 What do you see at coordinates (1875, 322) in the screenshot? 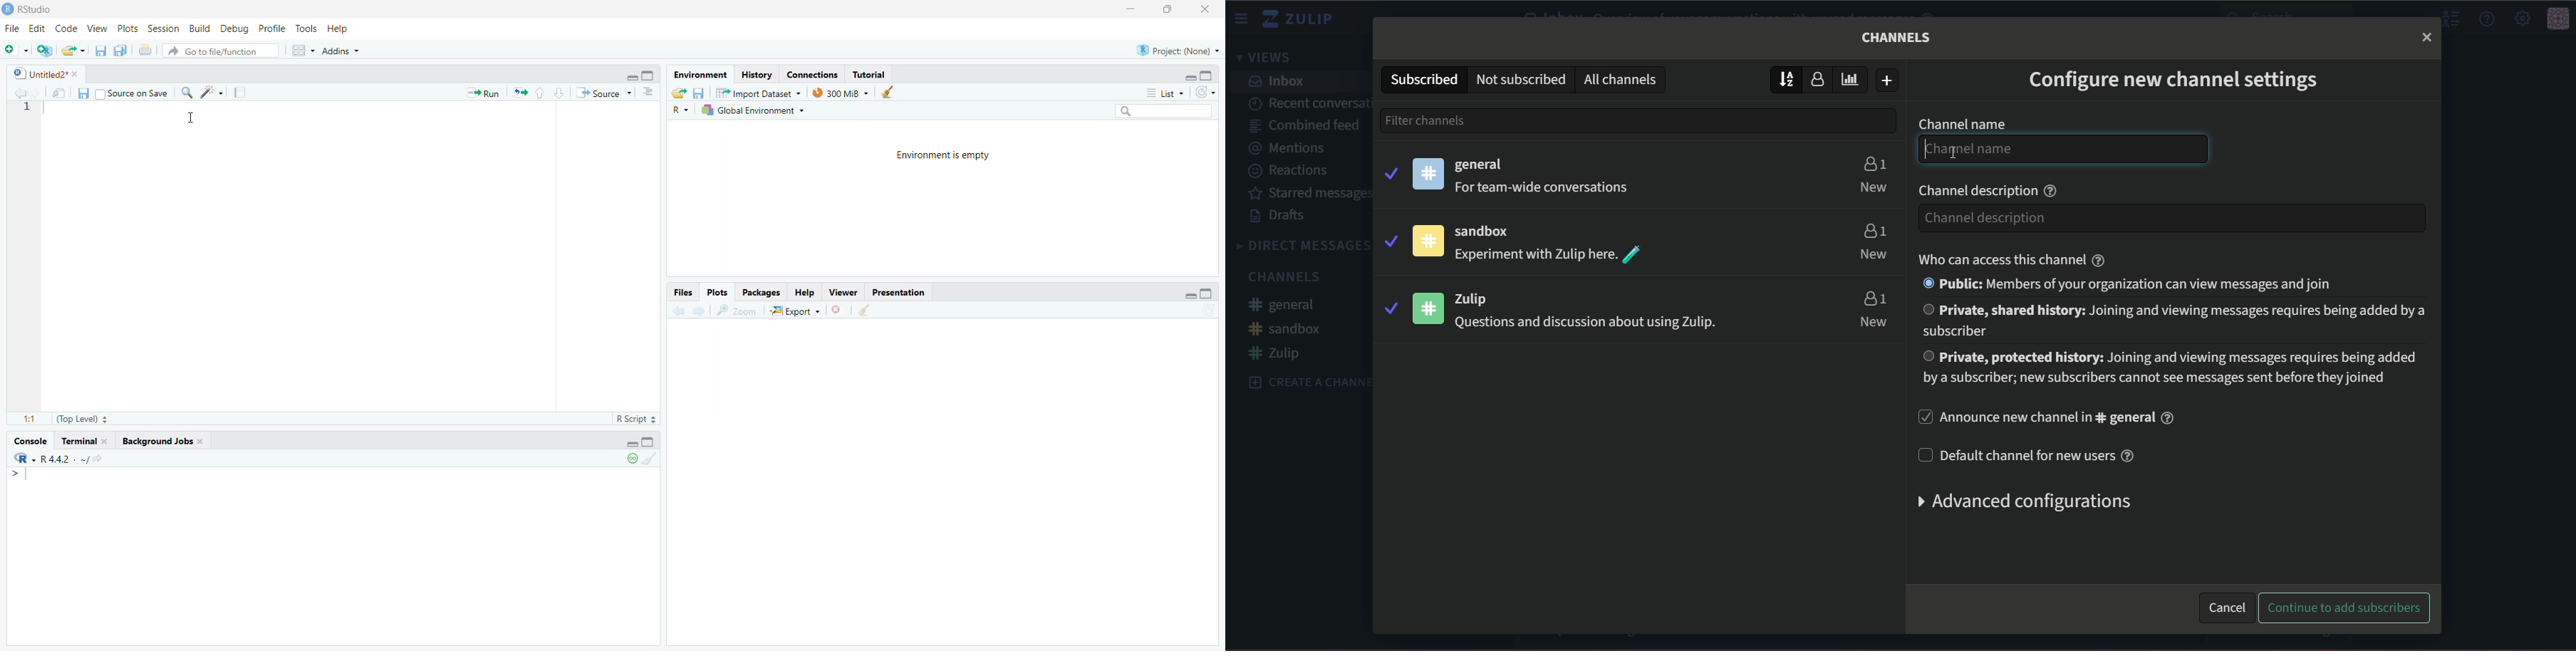
I see `new` at bounding box center [1875, 322].